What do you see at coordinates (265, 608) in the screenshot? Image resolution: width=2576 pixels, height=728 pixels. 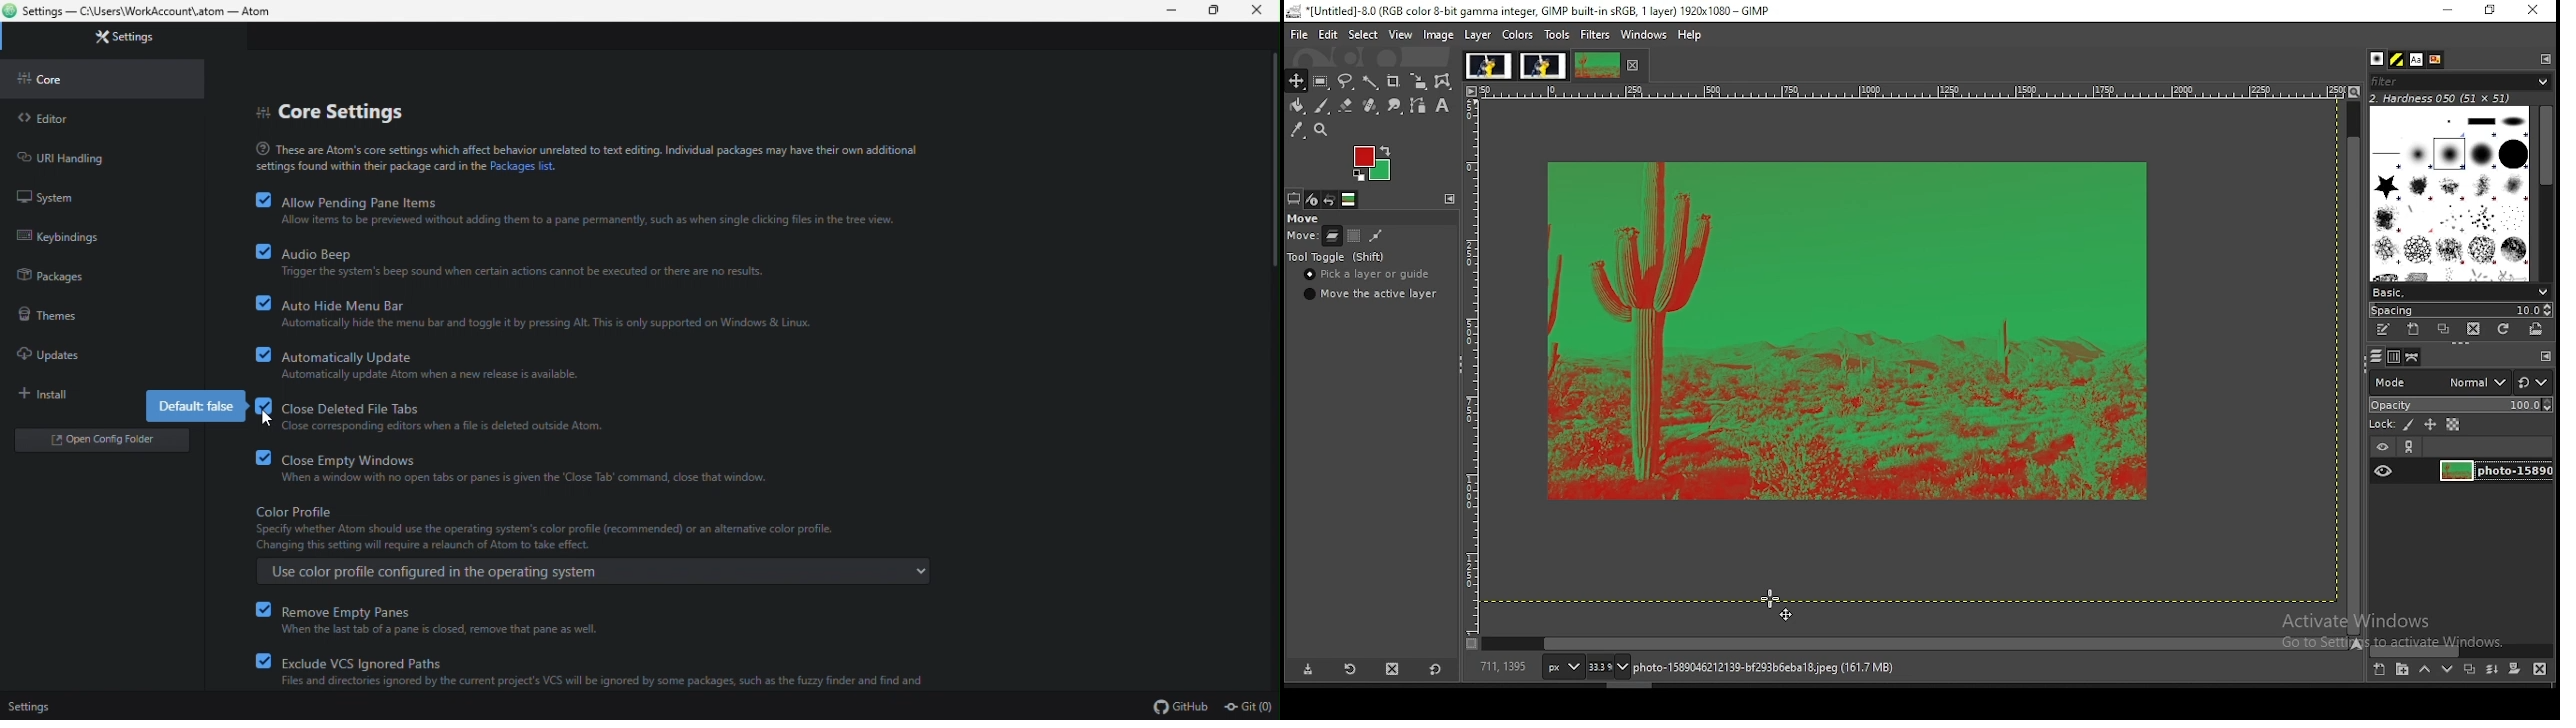 I see `checkbox` at bounding box center [265, 608].